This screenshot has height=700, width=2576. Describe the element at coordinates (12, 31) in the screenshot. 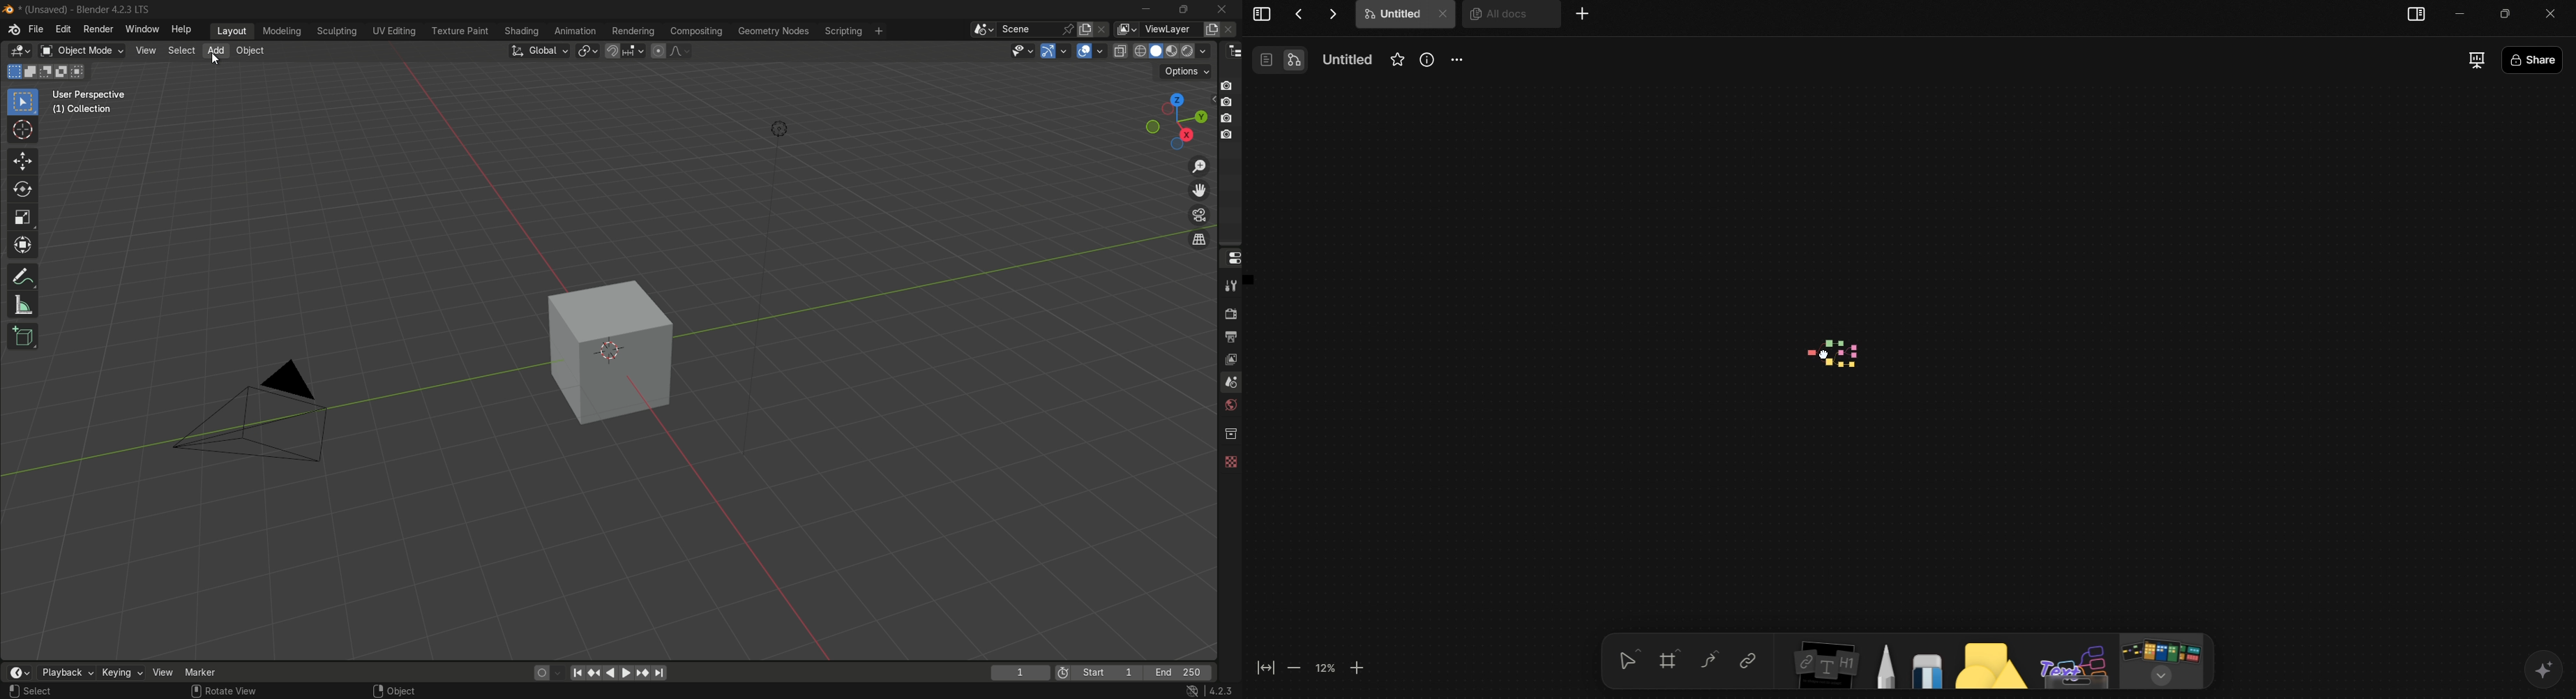

I see `blender logo` at that location.